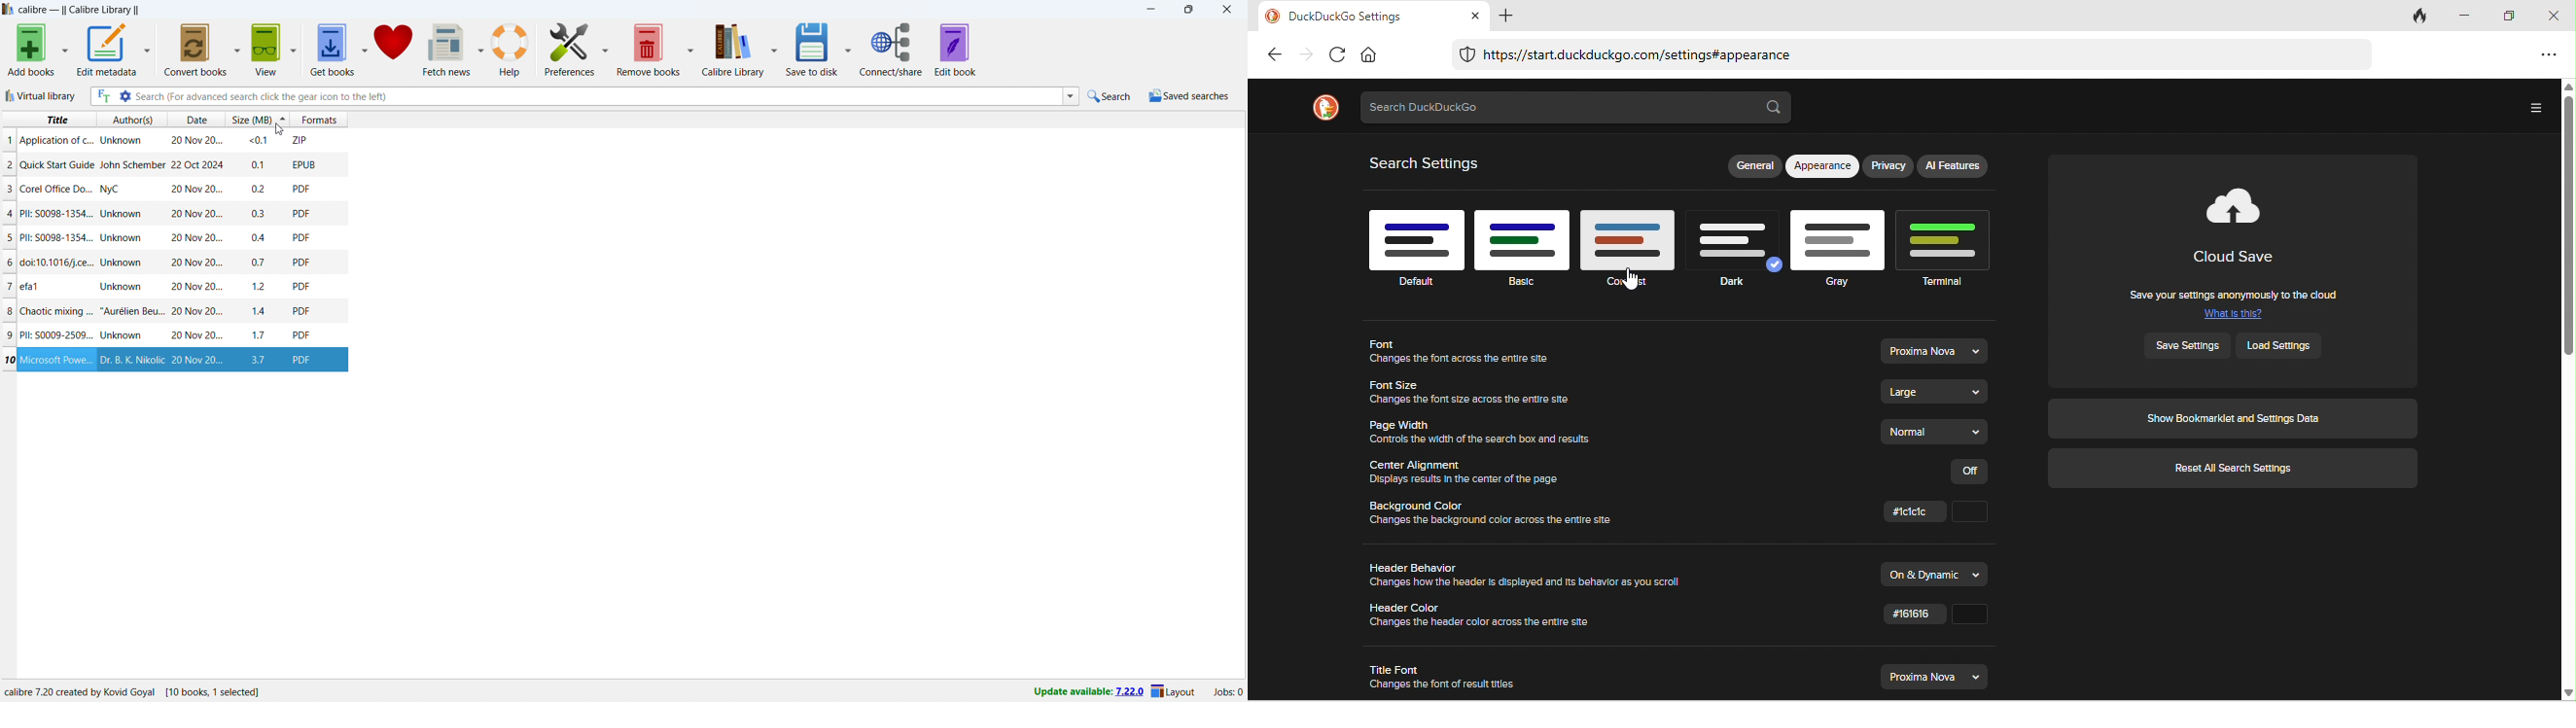 This screenshot has width=2576, height=728. What do you see at coordinates (302, 309) in the screenshot?
I see `PDF` at bounding box center [302, 309].